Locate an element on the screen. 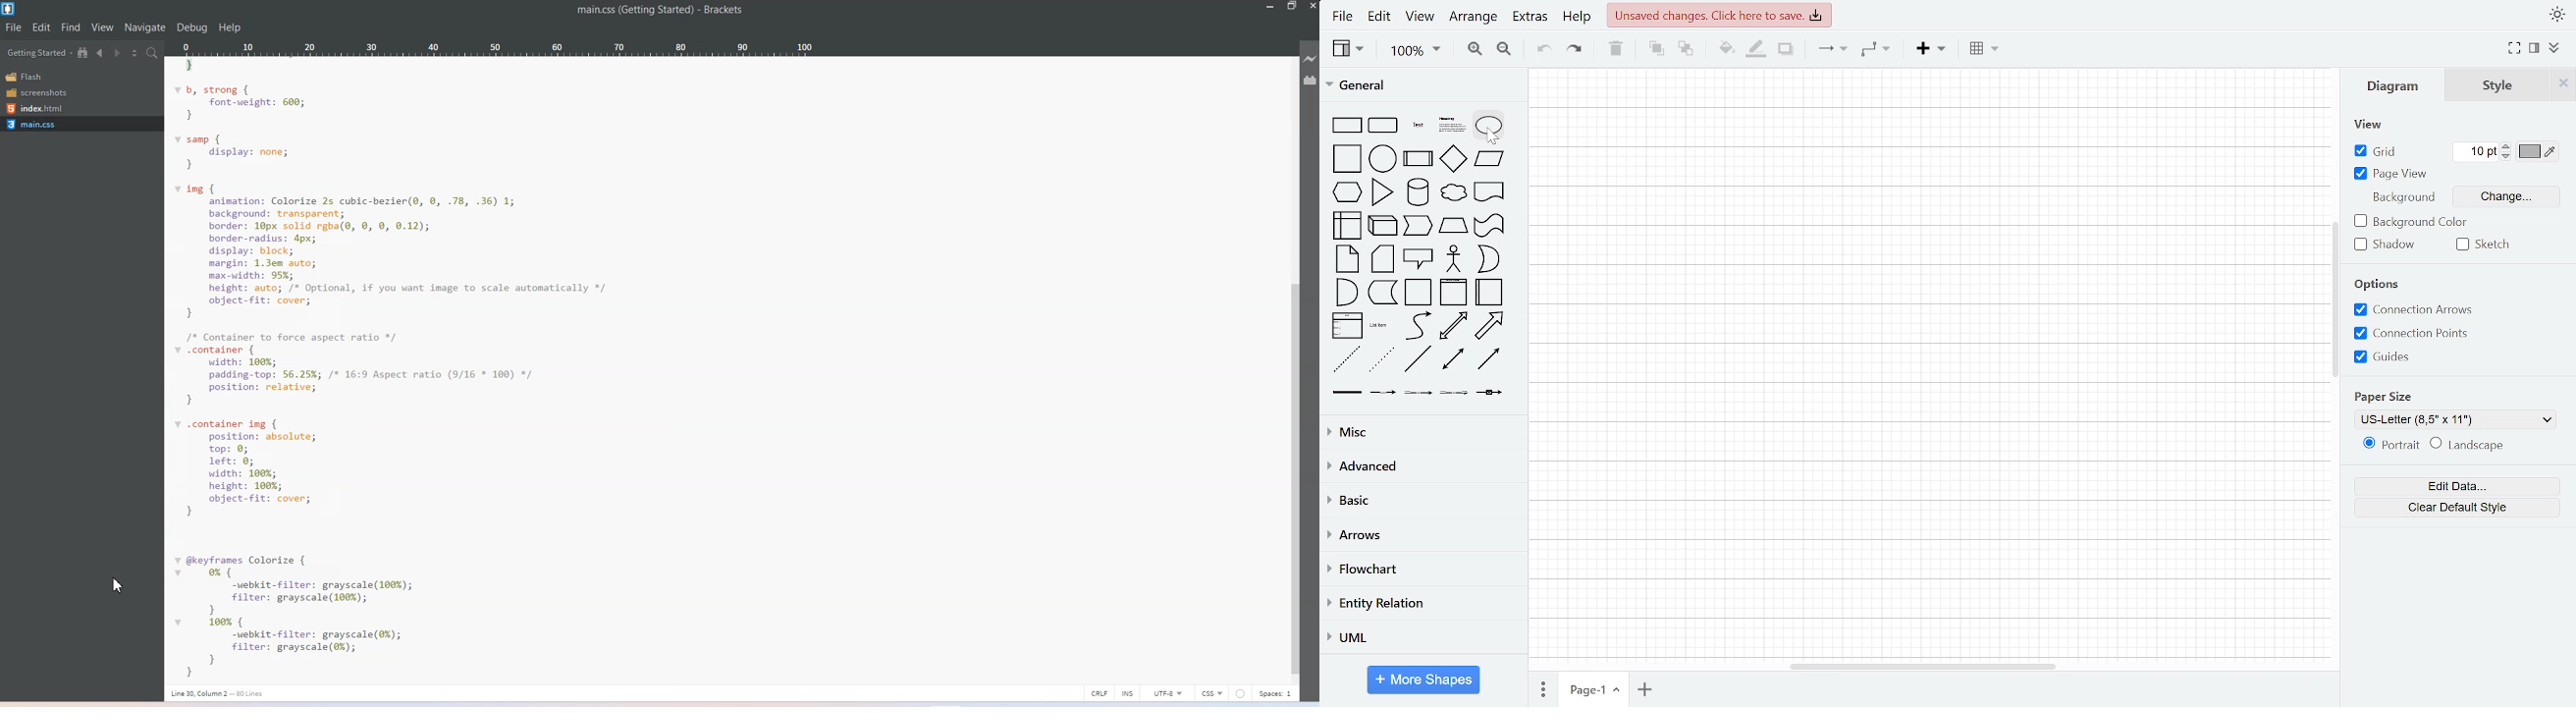  b, strong {
font-weight: 600;
}
samp {
display: none;
}
img {
animation: Colorize 2s cubic-bezier(@, 0, .78, .36) 1;
background: transparent;
border: 10px solid rgba(0, ©, 0, 0.12);
border-radius: 4px;
display: block;
margin: 1.3em auto;
max-width: 95%;
height: auto; /* Optional, if you want image to scale automatically */
object-fit: cover;
}
/* Container to force aspect ratio */
container {
width: 100%;
padding-top: 56.25%; /* 16:9 Aspect ratio (9/16 * 100) */
position: relative;
}
container ing {
position: absolute;
top: 8;
left: 6;
width: 100%;
height: 100%;
object-fit: cover;
}
@keyframes Colorize {
0% {
-webkit-filter: grayscale(100%);
filter: grayscale(100%);
}
100% {
-webkit-filter: grayscale(eX);
filter: grayscale(e);
}
} is located at coordinates (723, 369).